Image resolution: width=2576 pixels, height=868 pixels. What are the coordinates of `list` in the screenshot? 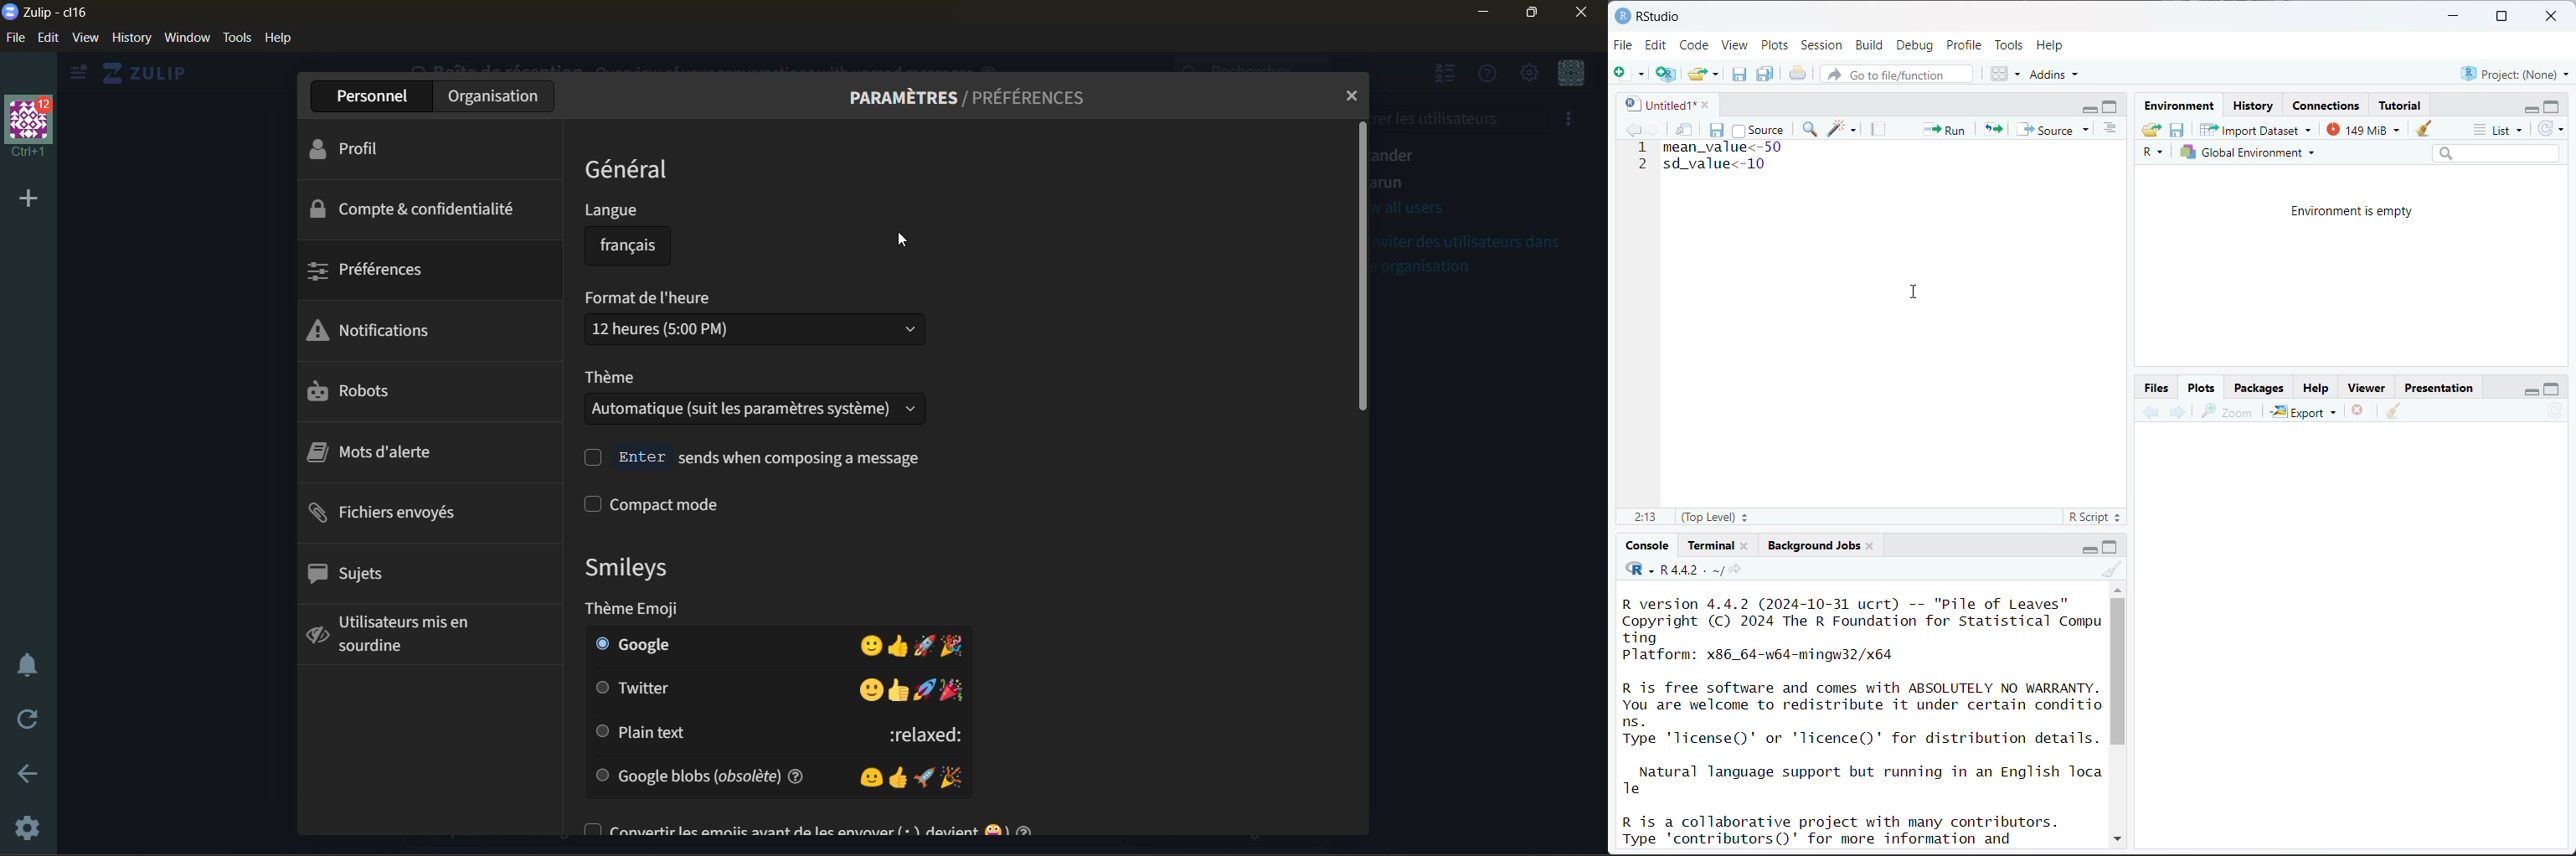 It's located at (2501, 131).